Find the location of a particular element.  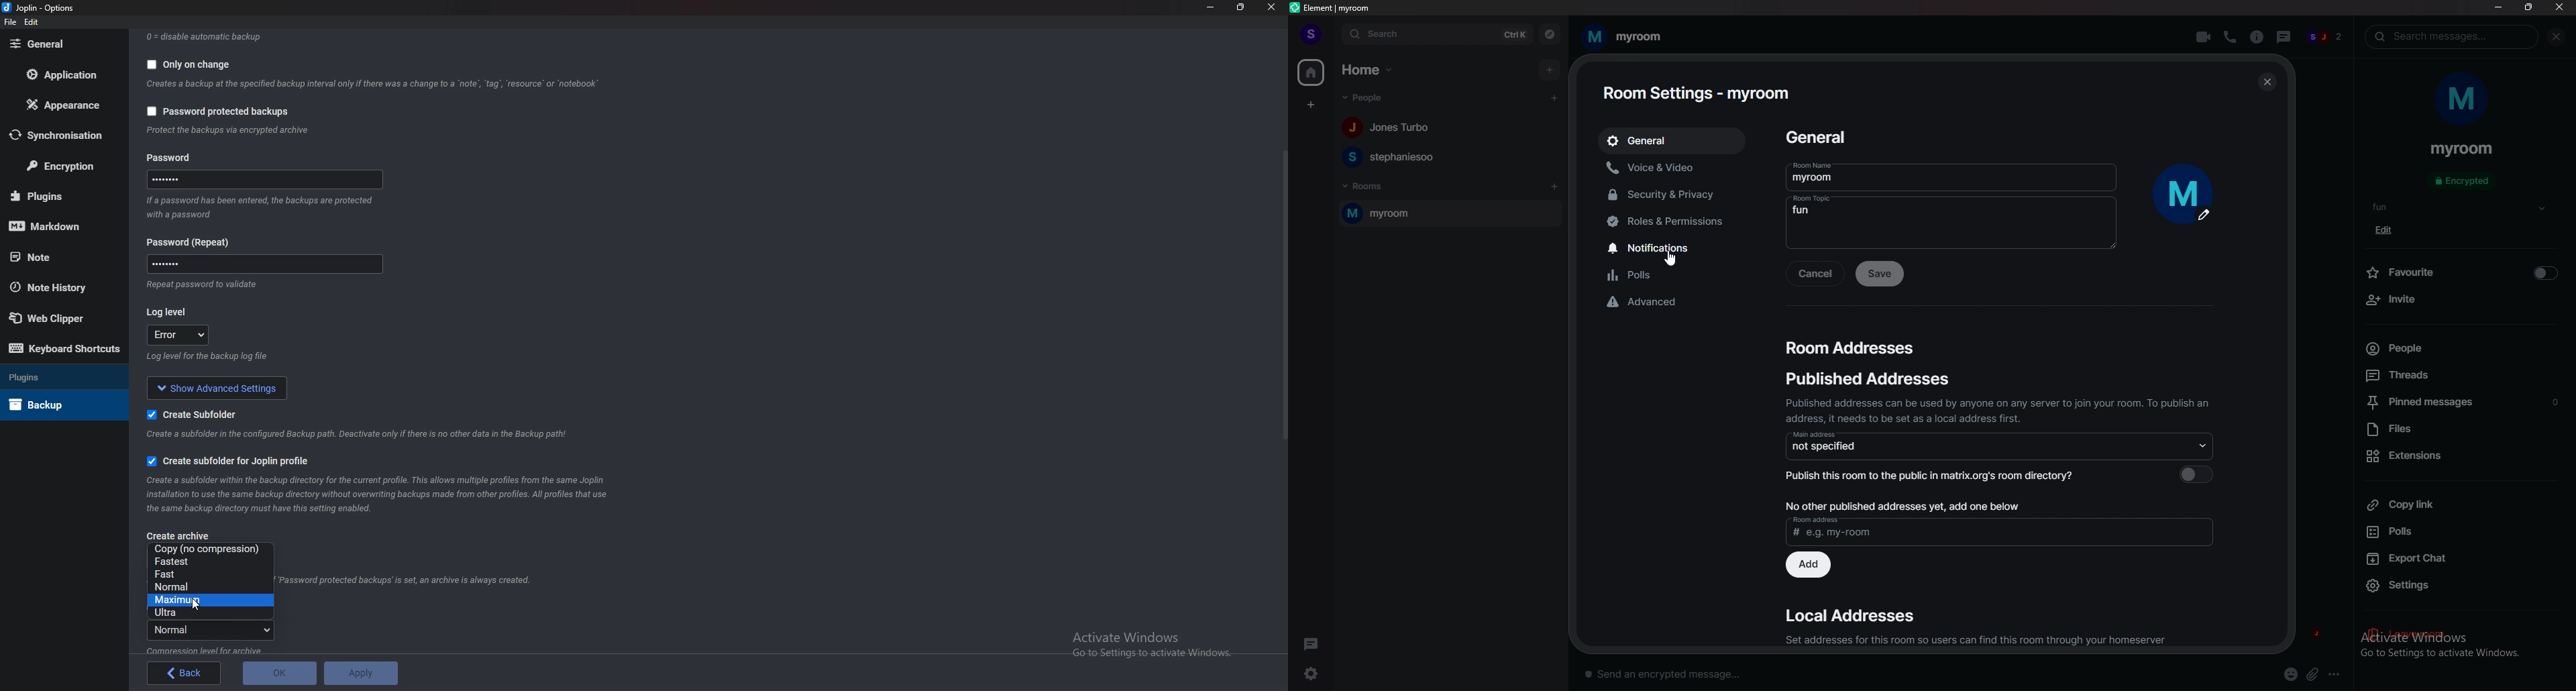

invite is located at coordinates (2461, 300).